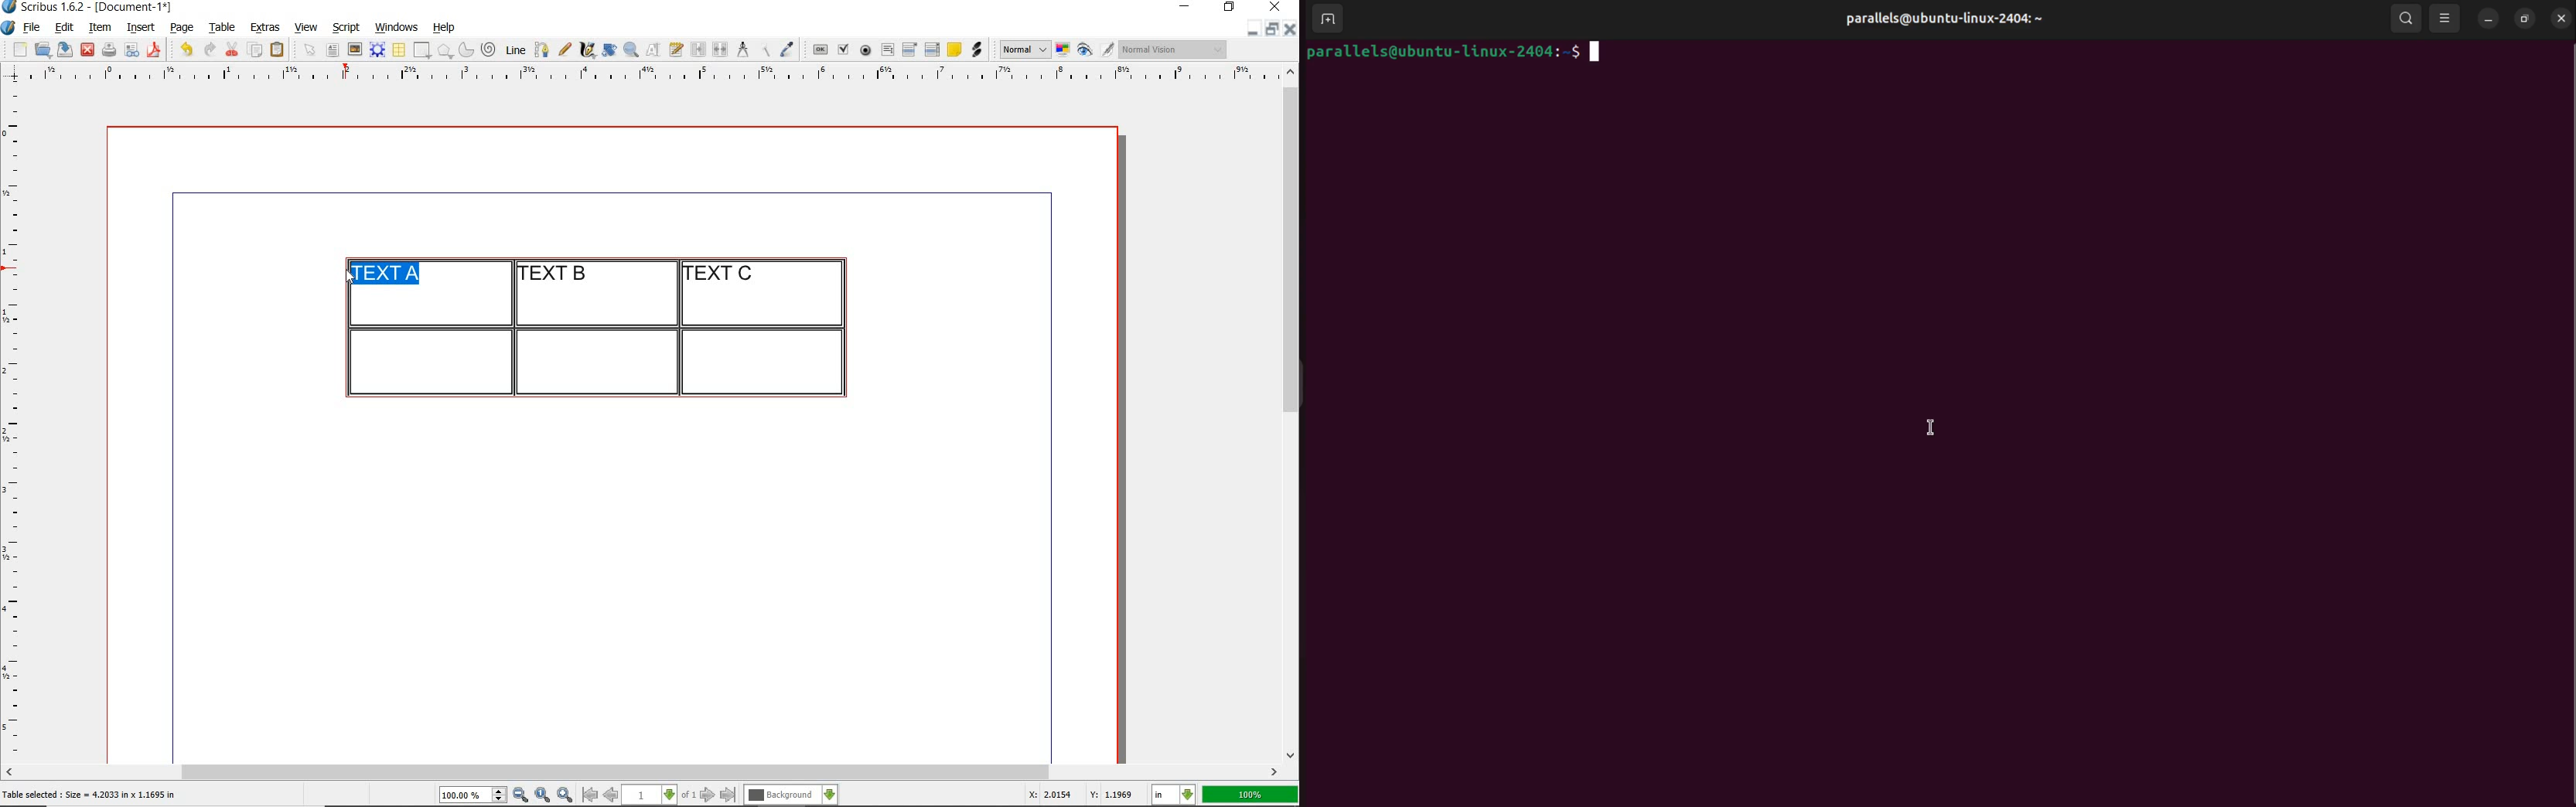 This screenshot has width=2576, height=812. I want to click on ruler, so click(17, 422).